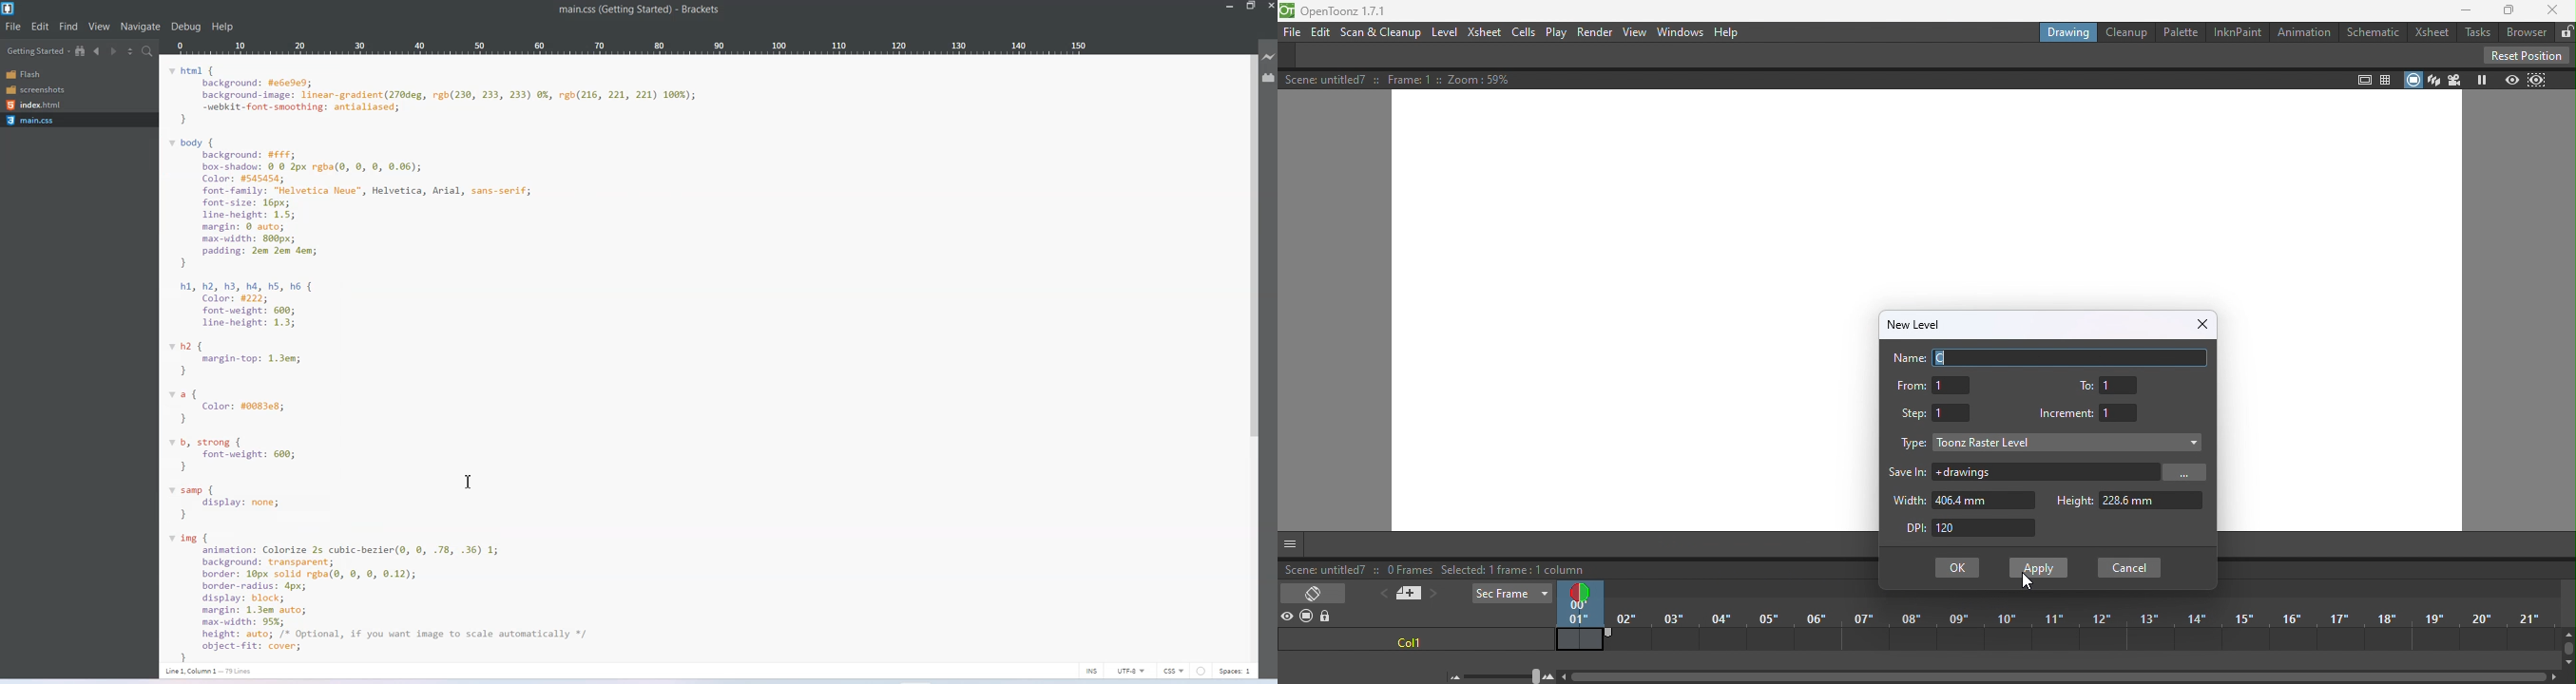  What do you see at coordinates (2200, 324) in the screenshot?
I see `Close` at bounding box center [2200, 324].